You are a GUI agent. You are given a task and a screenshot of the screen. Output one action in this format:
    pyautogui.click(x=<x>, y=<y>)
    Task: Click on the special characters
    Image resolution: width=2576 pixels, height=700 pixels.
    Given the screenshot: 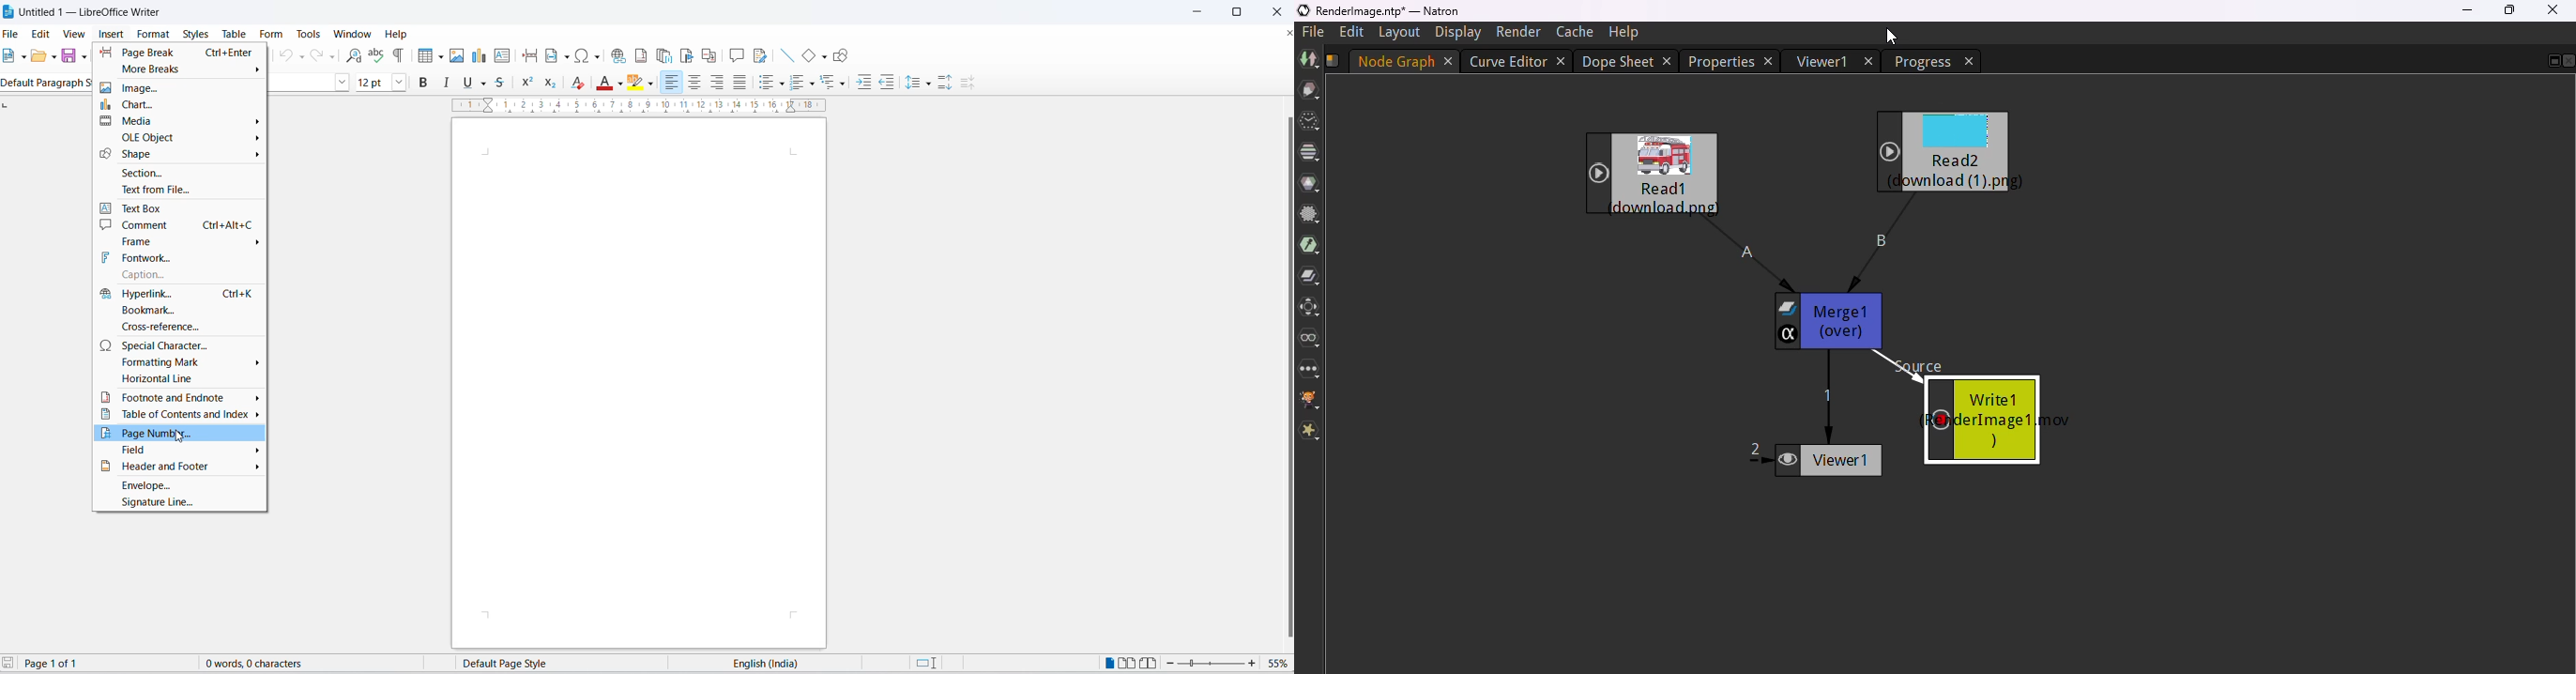 What is the action you would take?
    pyautogui.click(x=590, y=56)
    